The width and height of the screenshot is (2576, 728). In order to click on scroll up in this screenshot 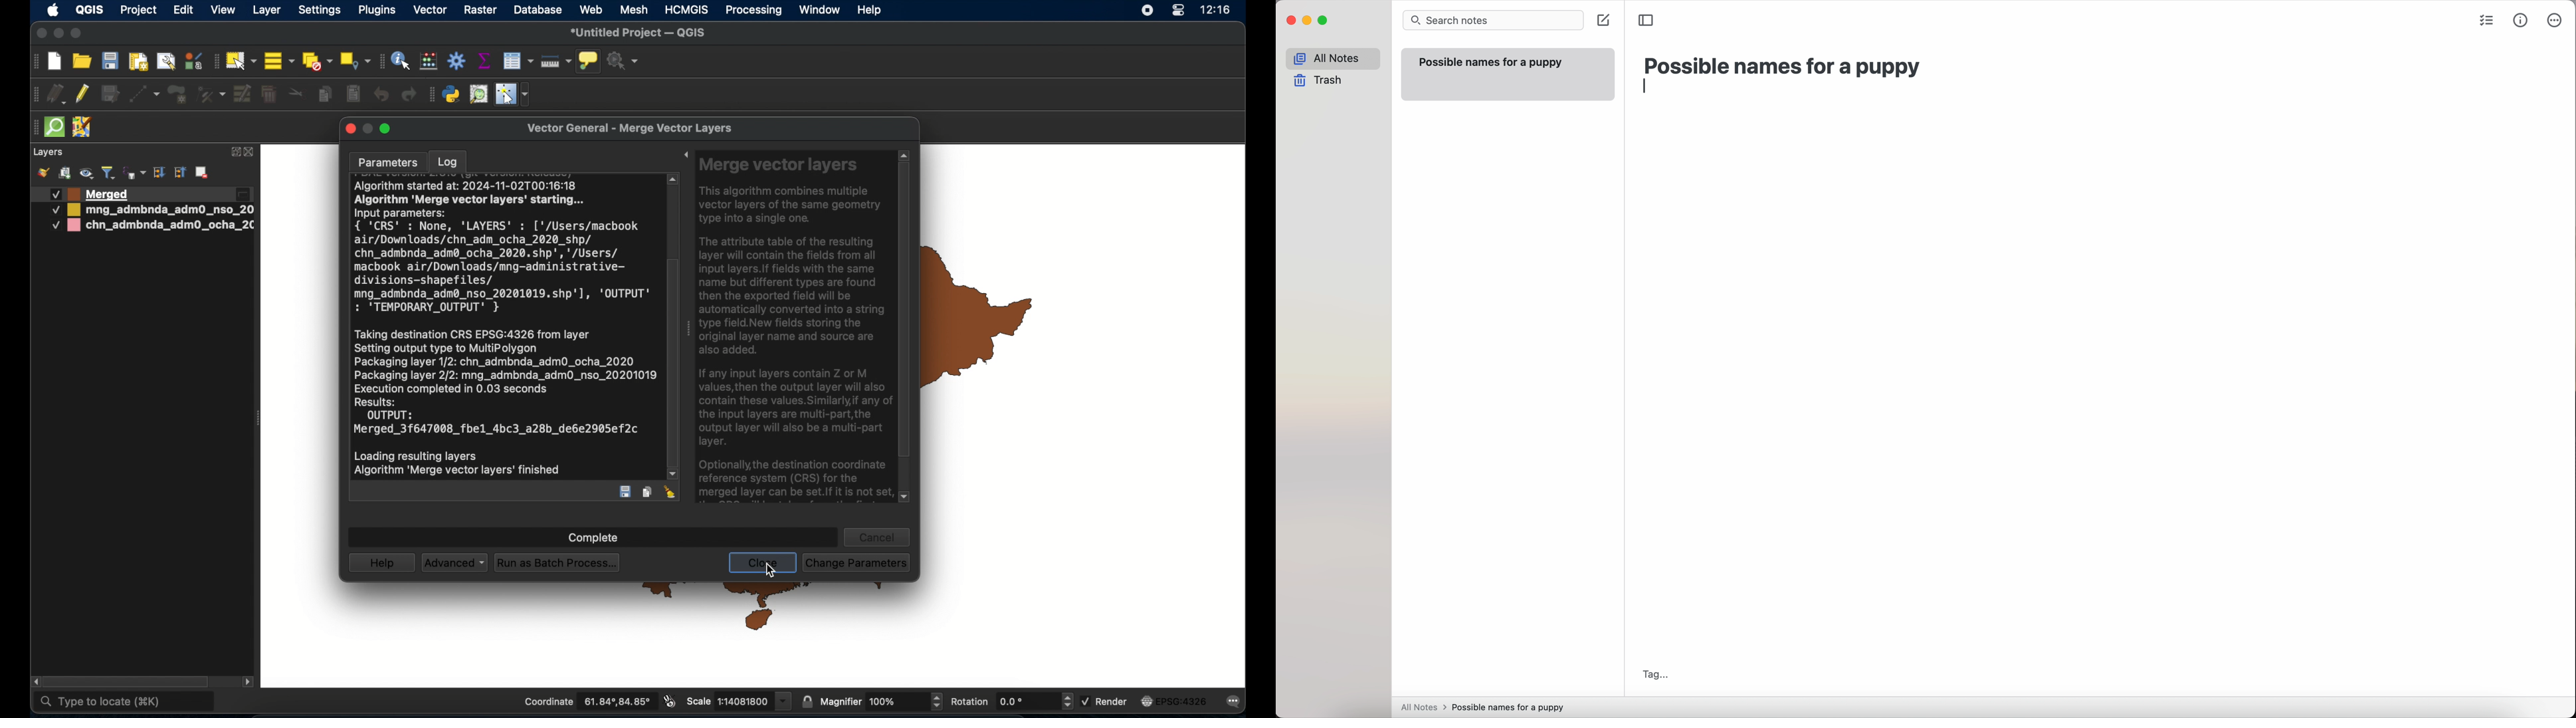, I will do `click(903, 154)`.